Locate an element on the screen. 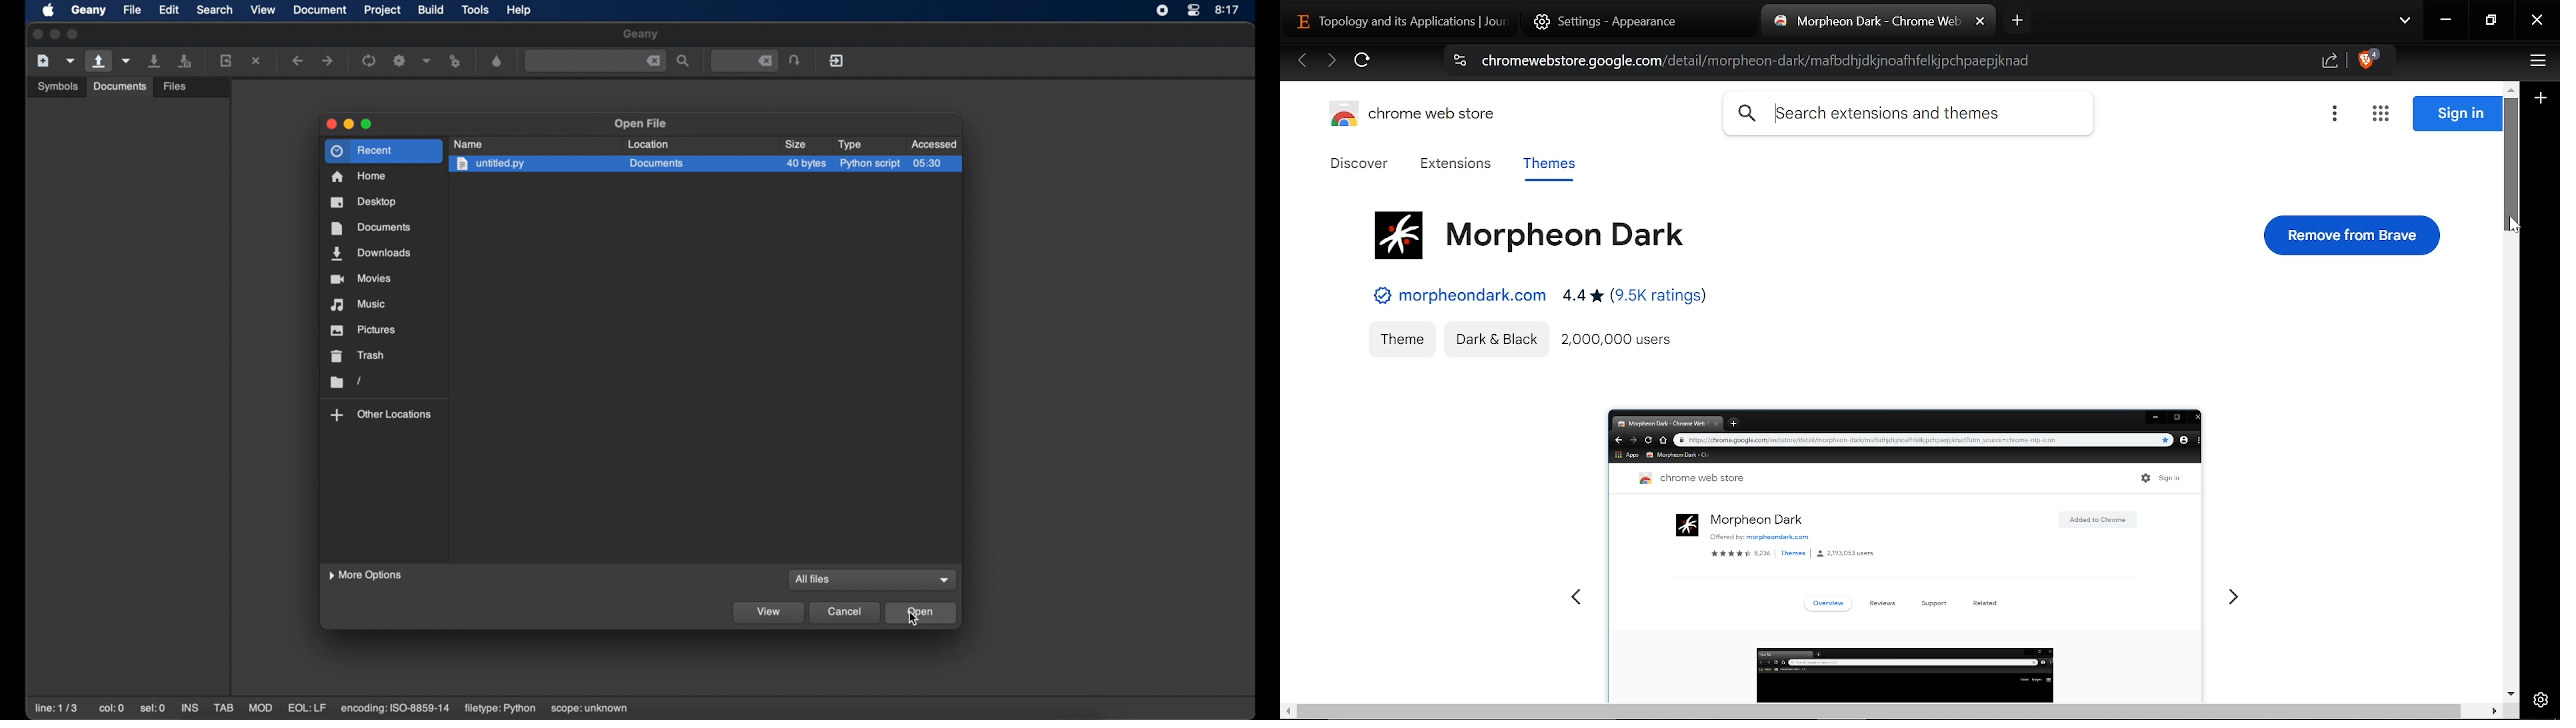 This screenshot has height=728, width=2576. Move down is located at coordinates (2510, 693).